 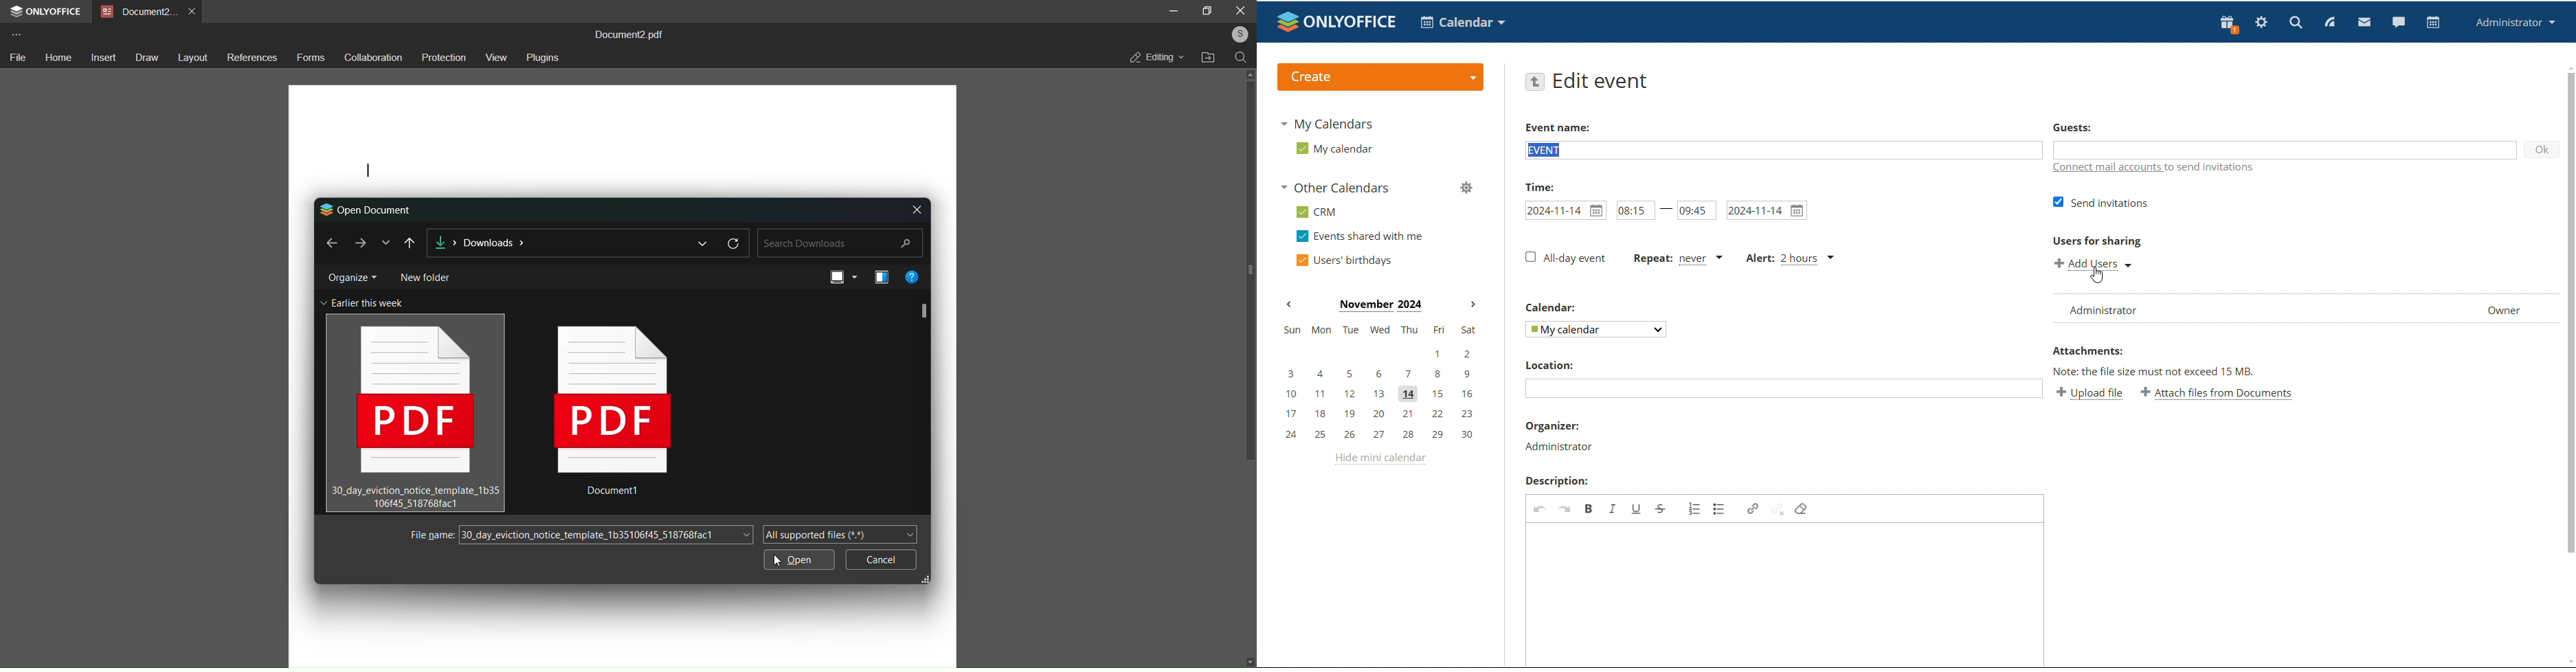 I want to click on document 1, so click(x=619, y=418).